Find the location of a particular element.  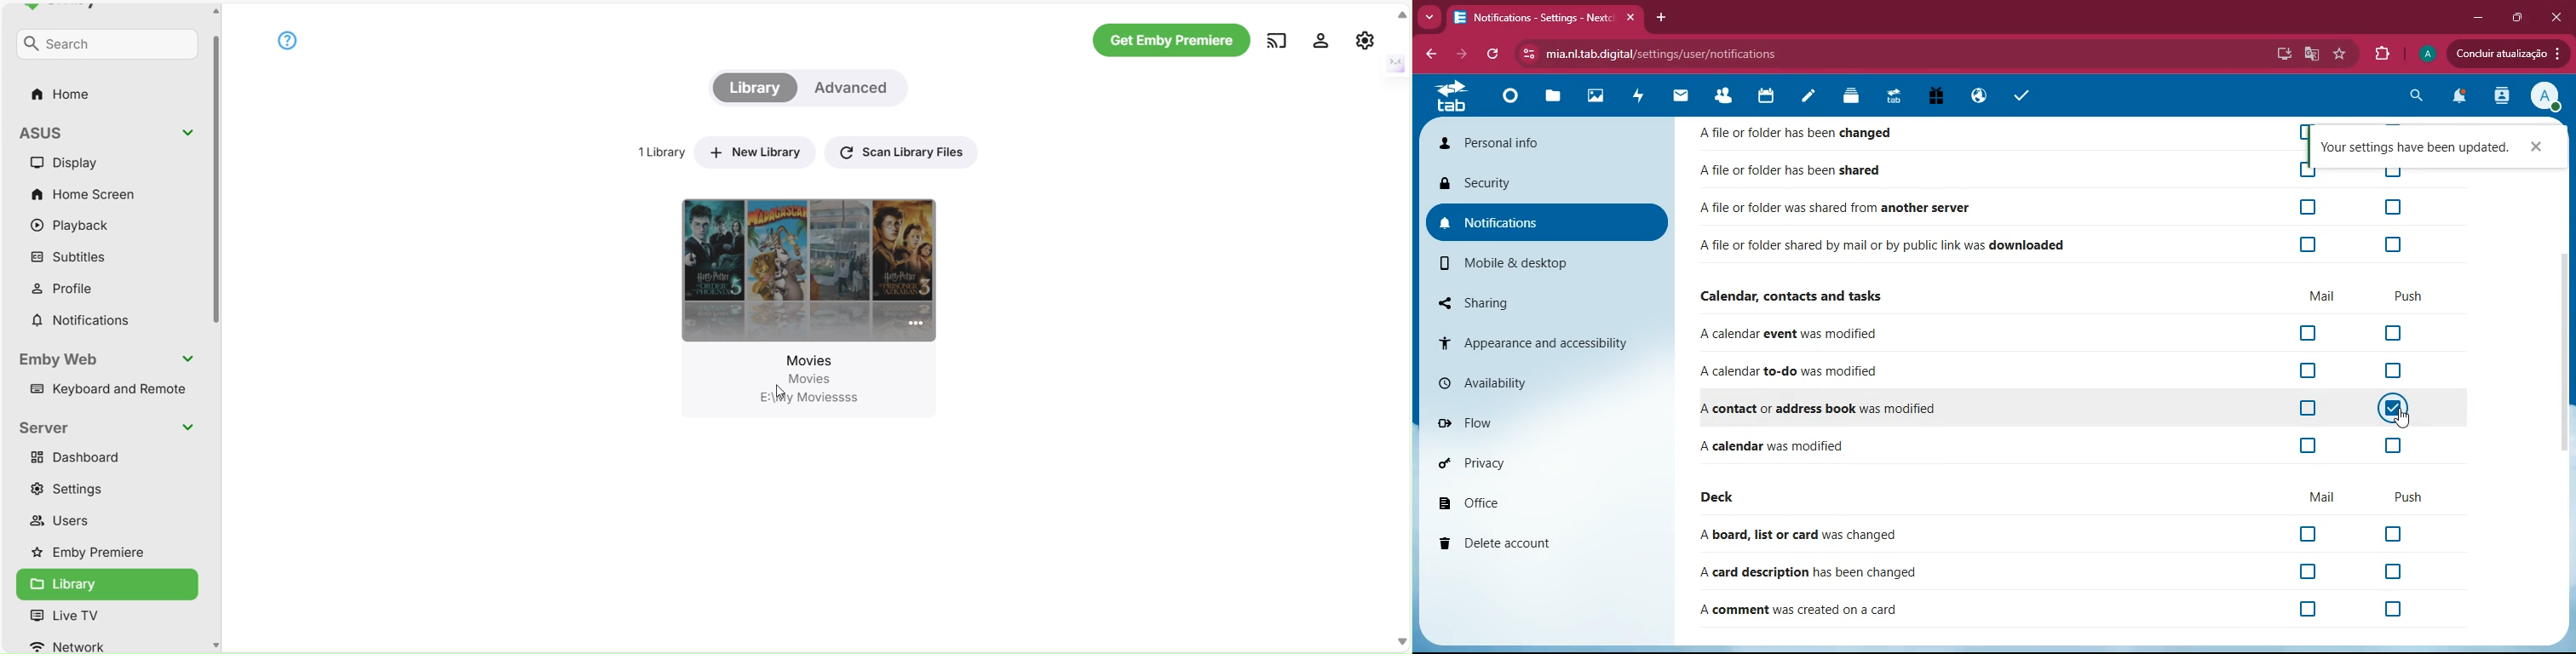

Calendar, contacts and tasks is located at coordinates (1800, 297).